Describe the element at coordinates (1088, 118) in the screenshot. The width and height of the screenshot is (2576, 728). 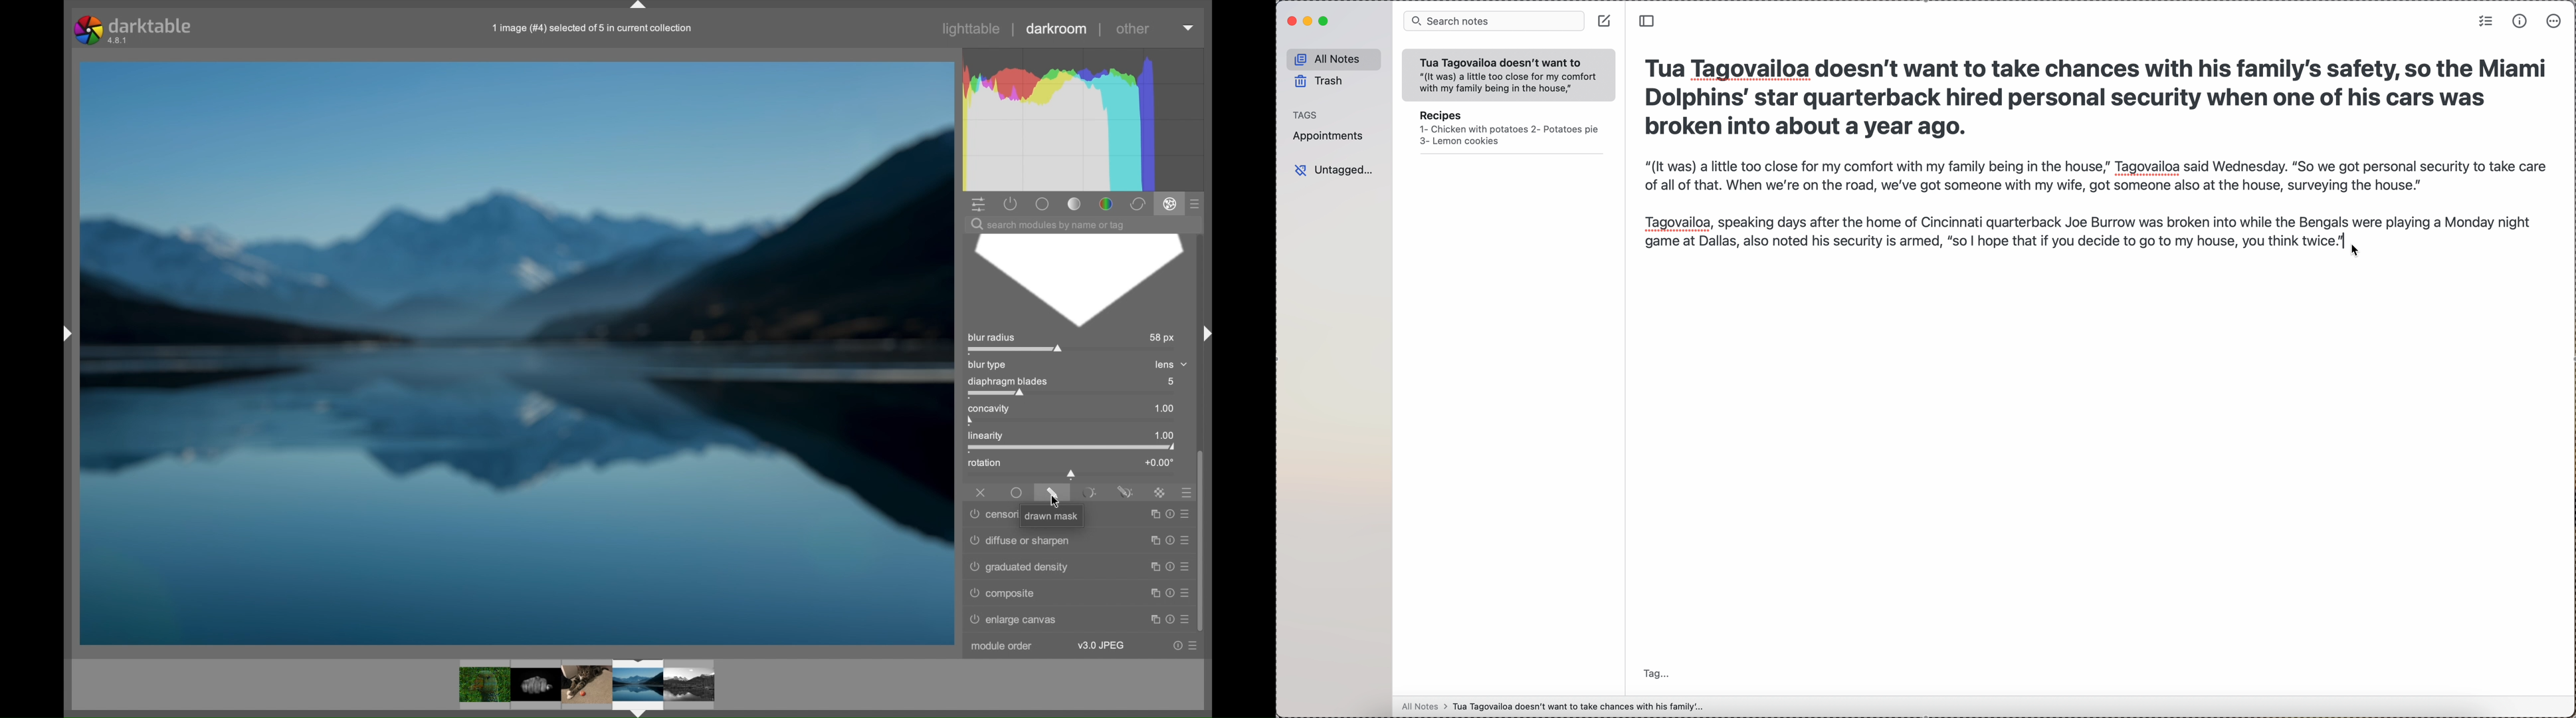
I see `histogram` at that location.